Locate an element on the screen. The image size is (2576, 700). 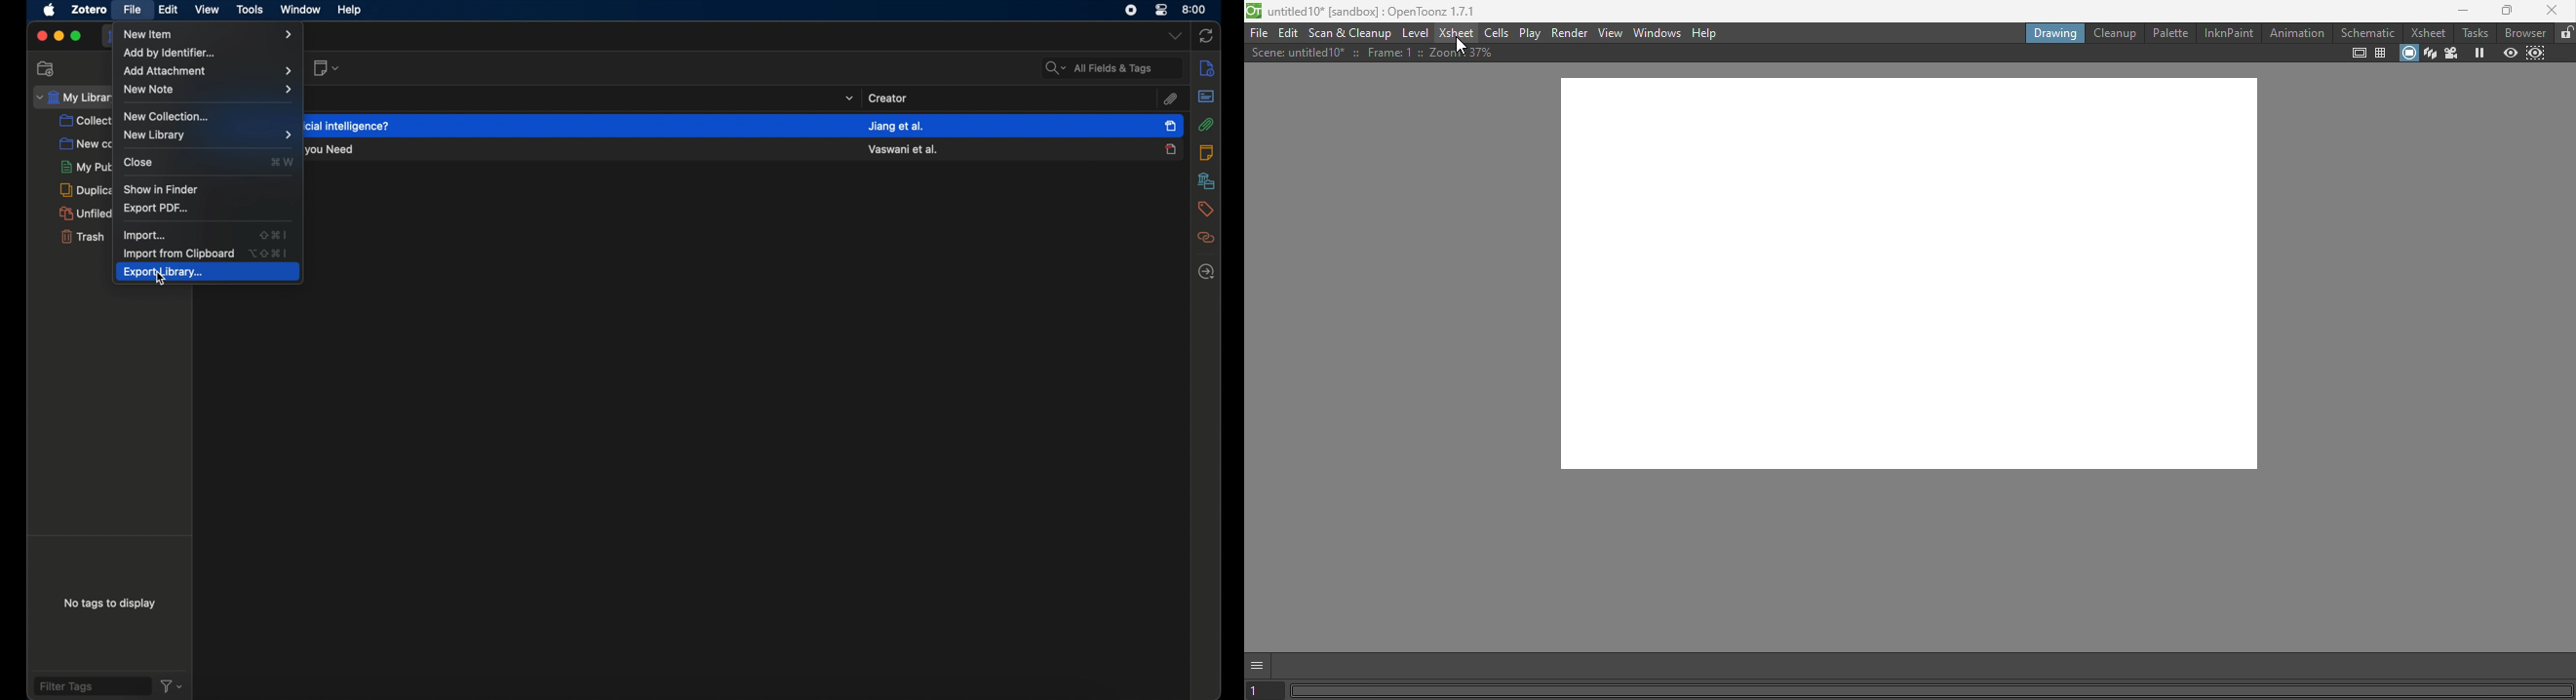
InknPaint is located at coordinates (2228, 31).